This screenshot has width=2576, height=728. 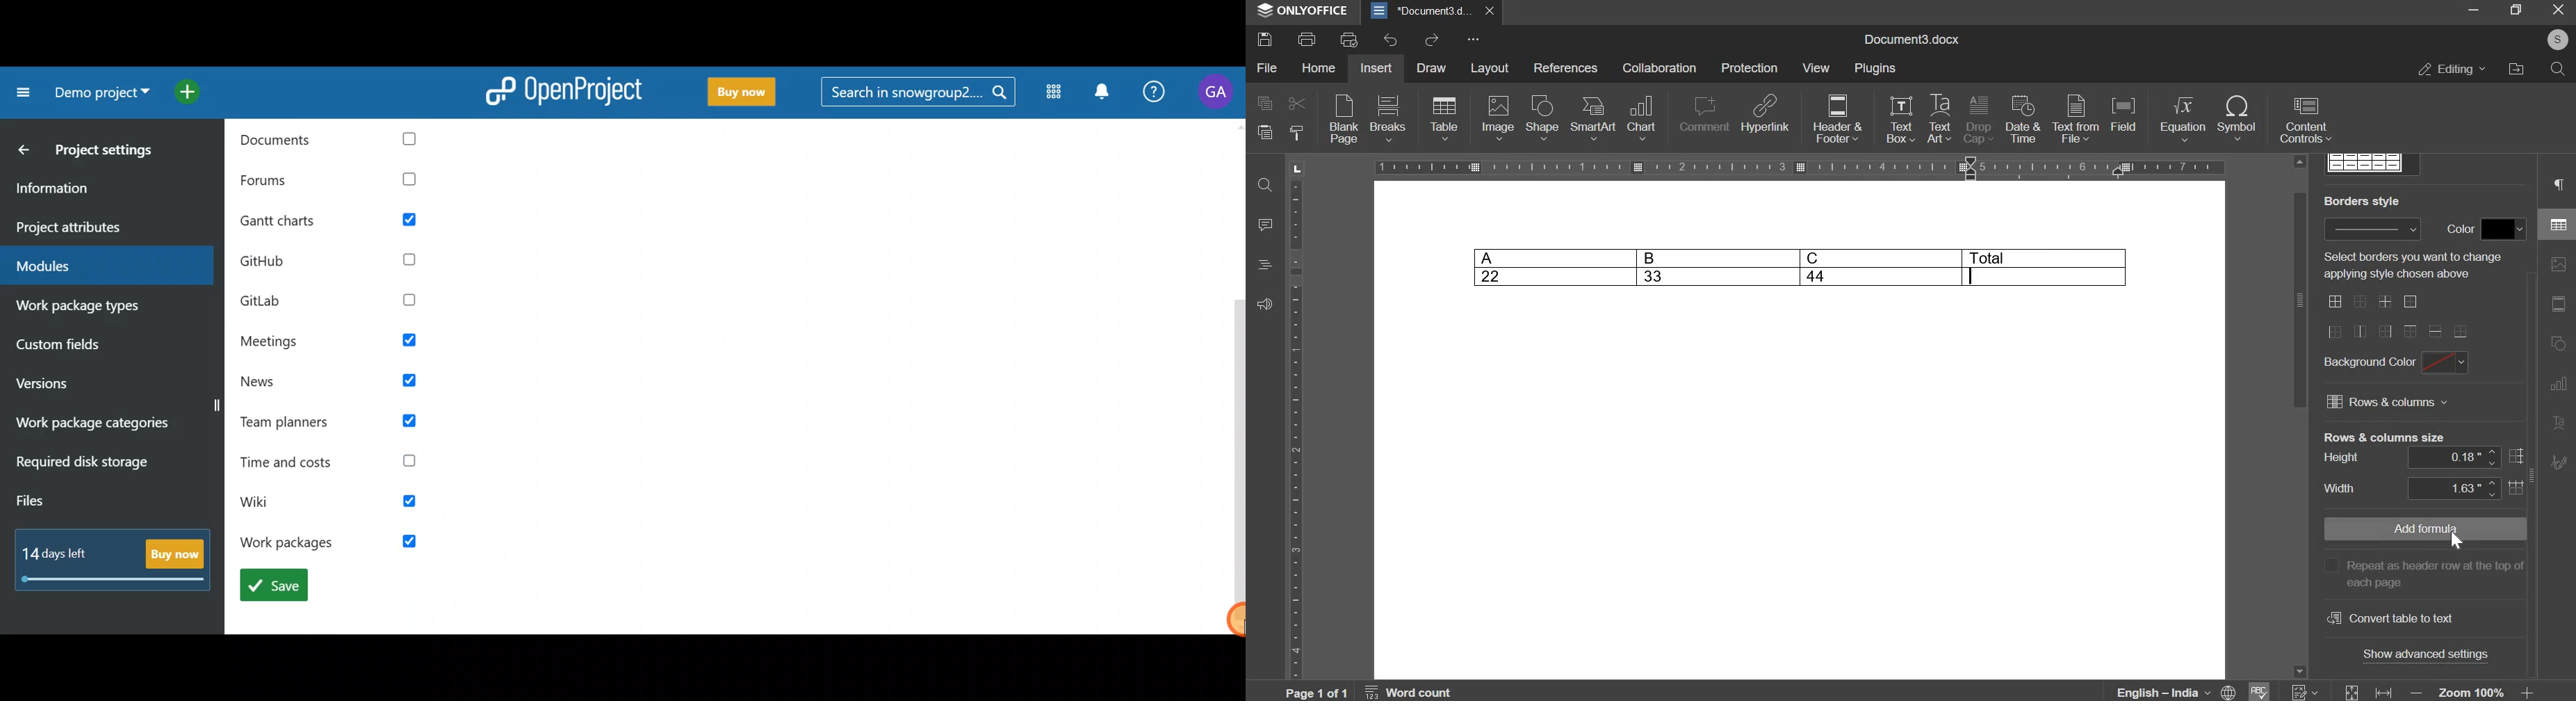 I want to click on decrease zoom, so click(x=2415, y=691).